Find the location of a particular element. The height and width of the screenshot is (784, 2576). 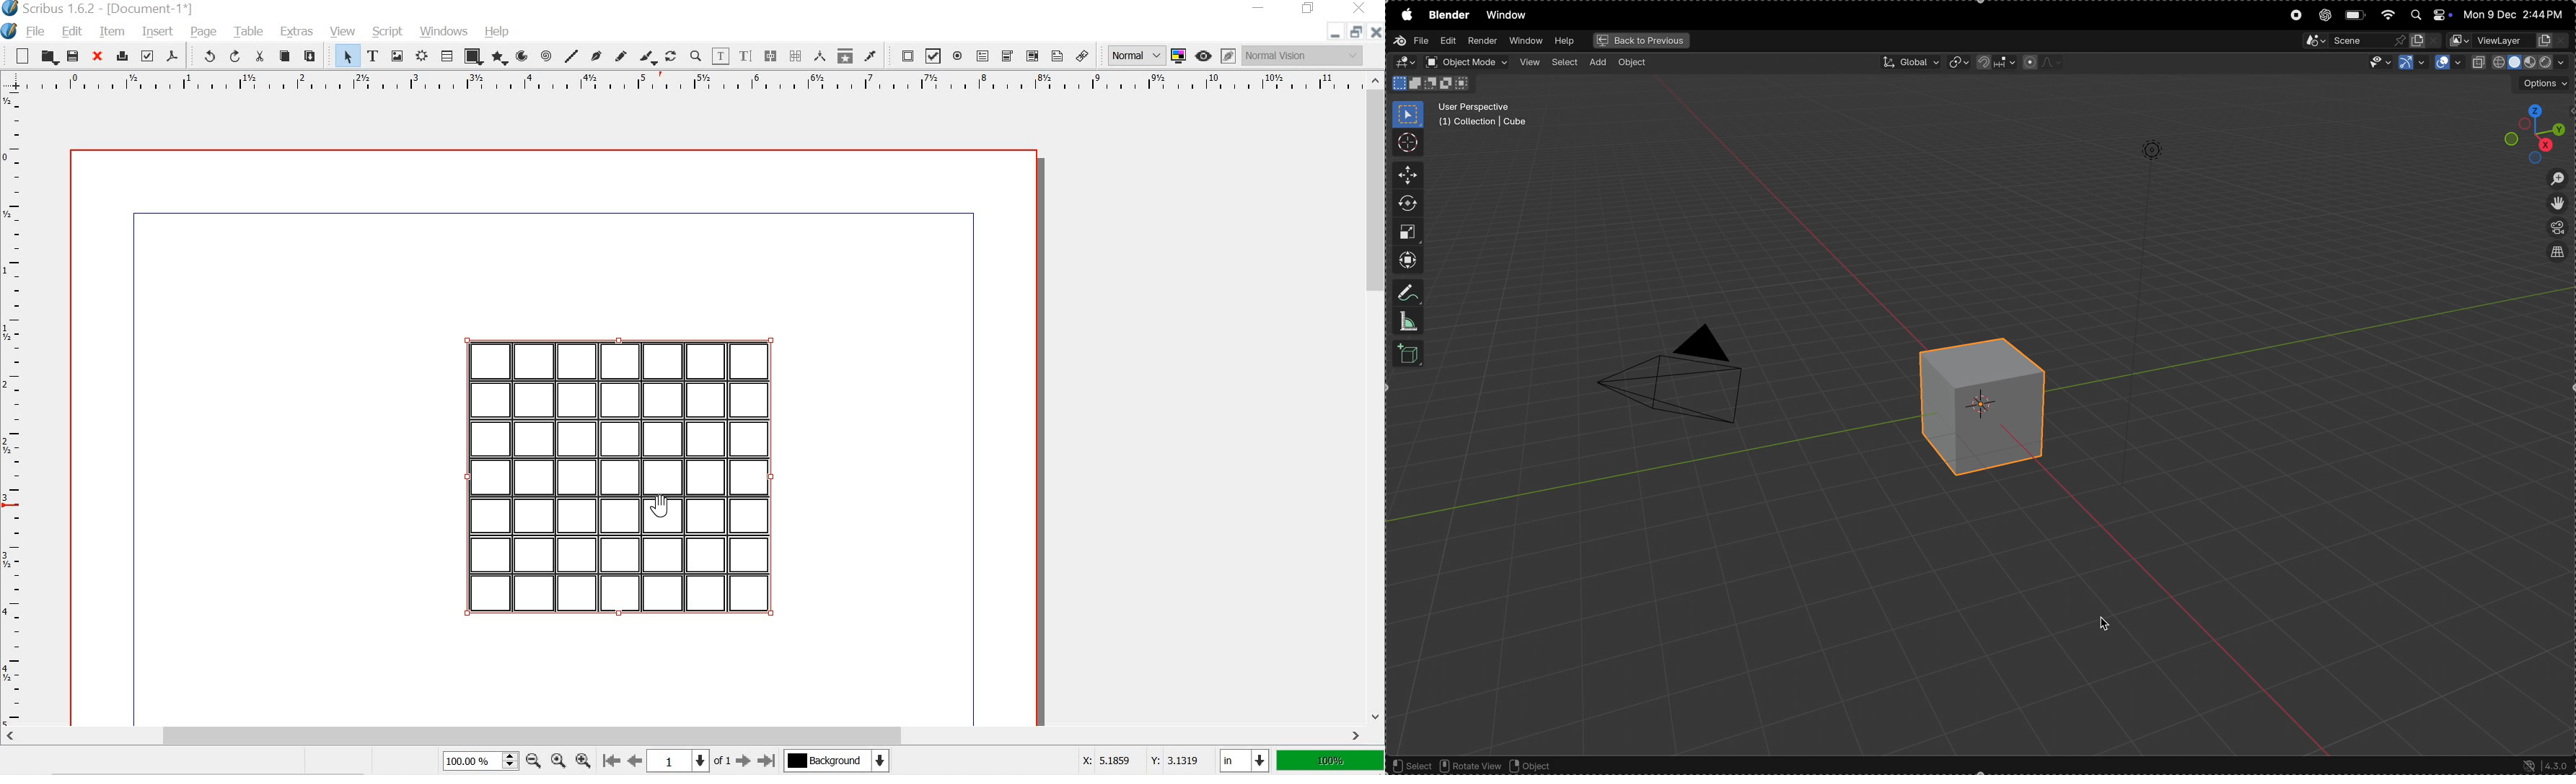

item is located at coordinates (112, 32).